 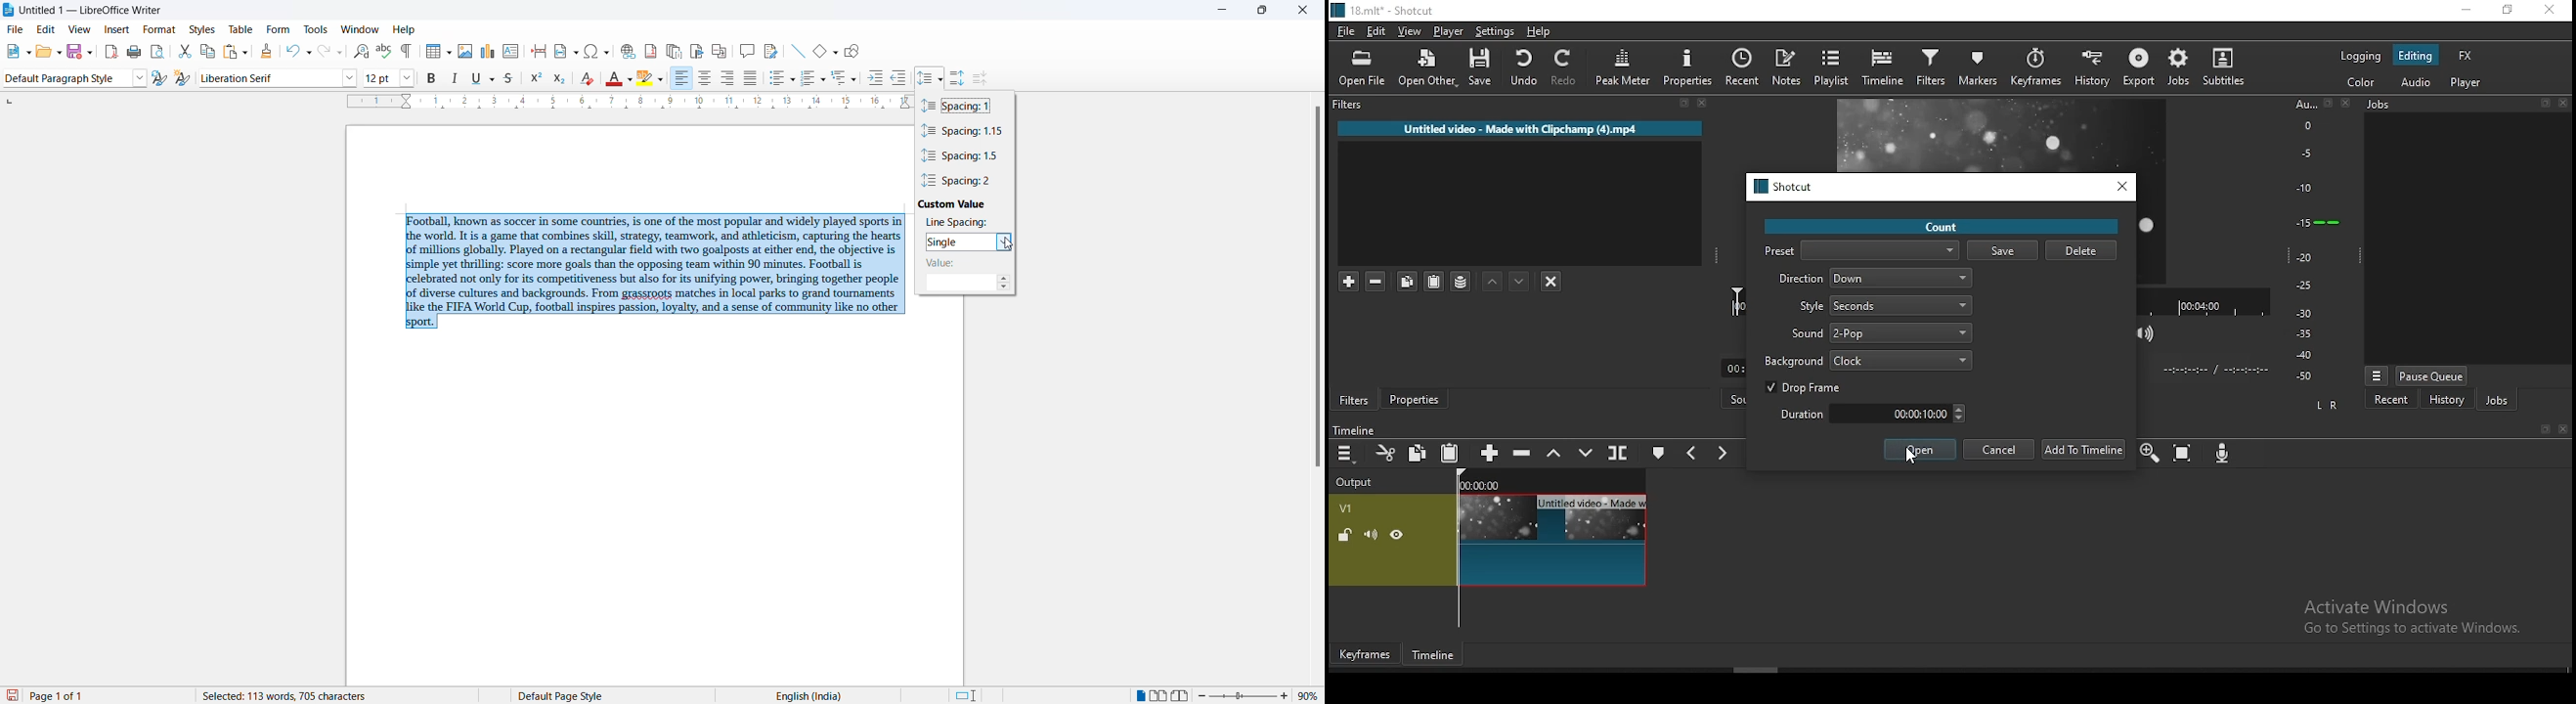 What do you see at coordinates (1879, 332) in the screenshot?
I see `sound` at bounding box center [1879, 332].